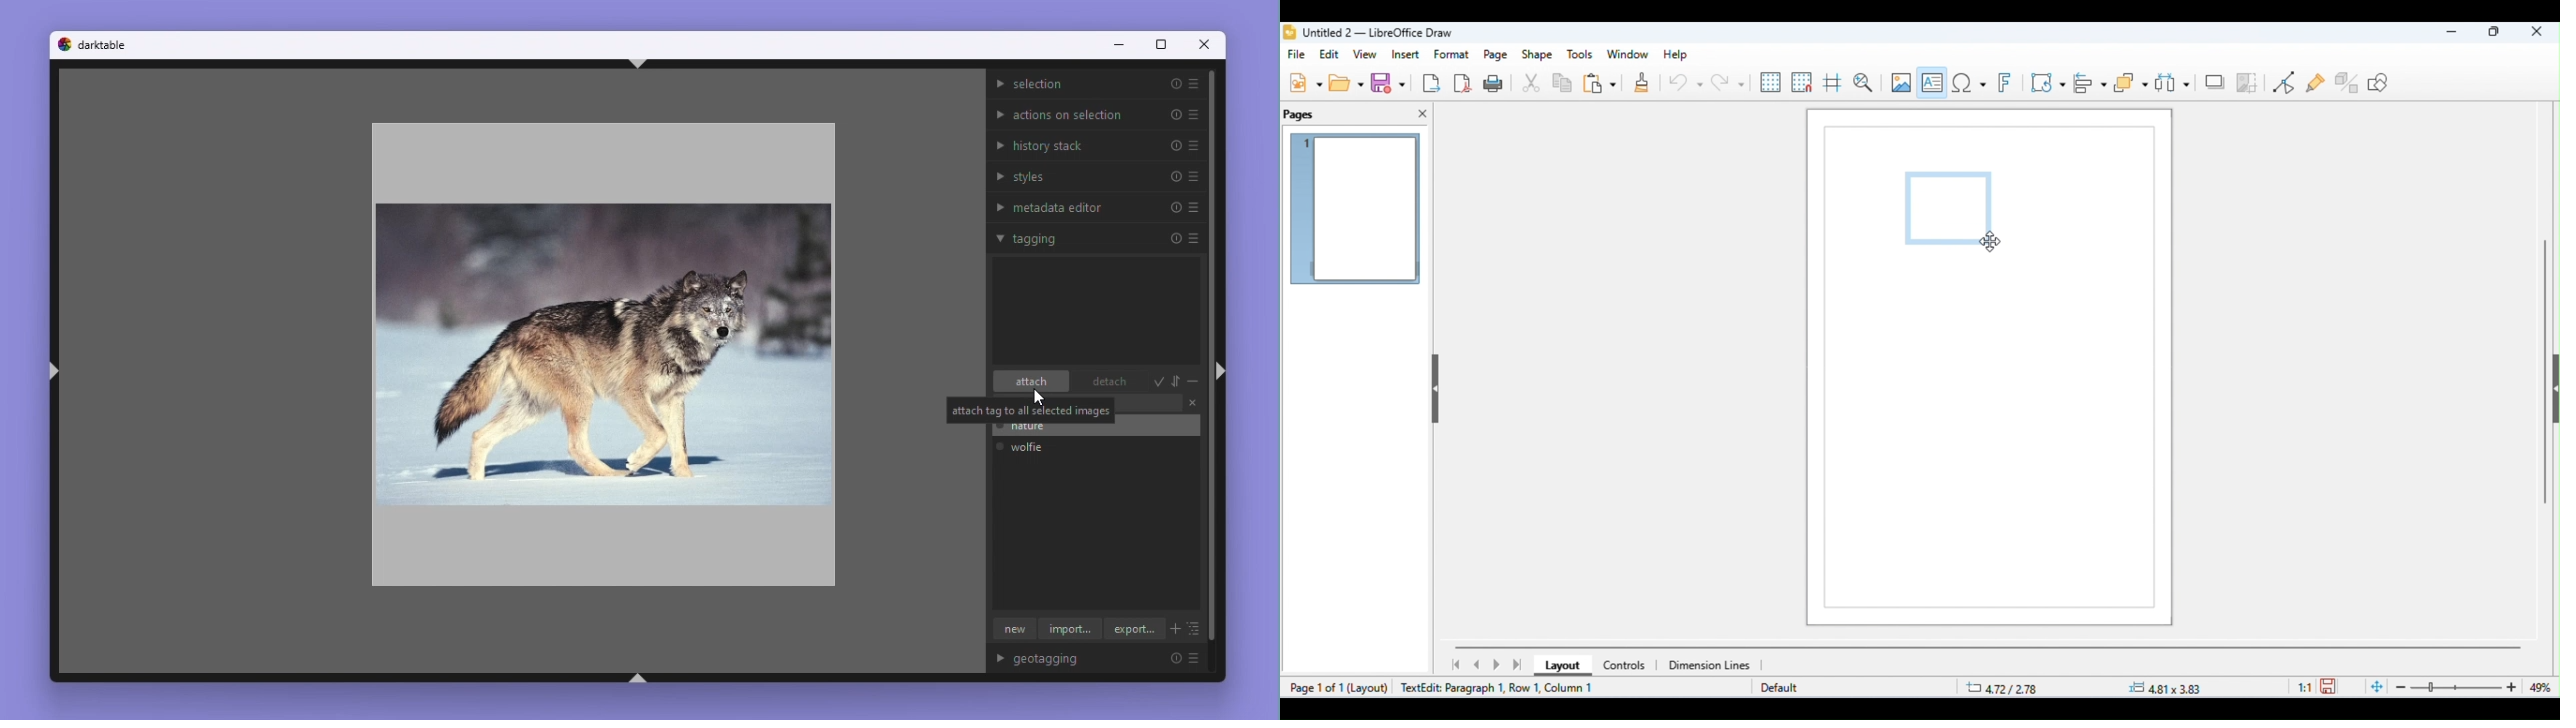 The width and height of the screenshot is (2576, 728). Describe the element at coordinates (2379, 82) in the screenshot. I see `how draw functions` at that location.